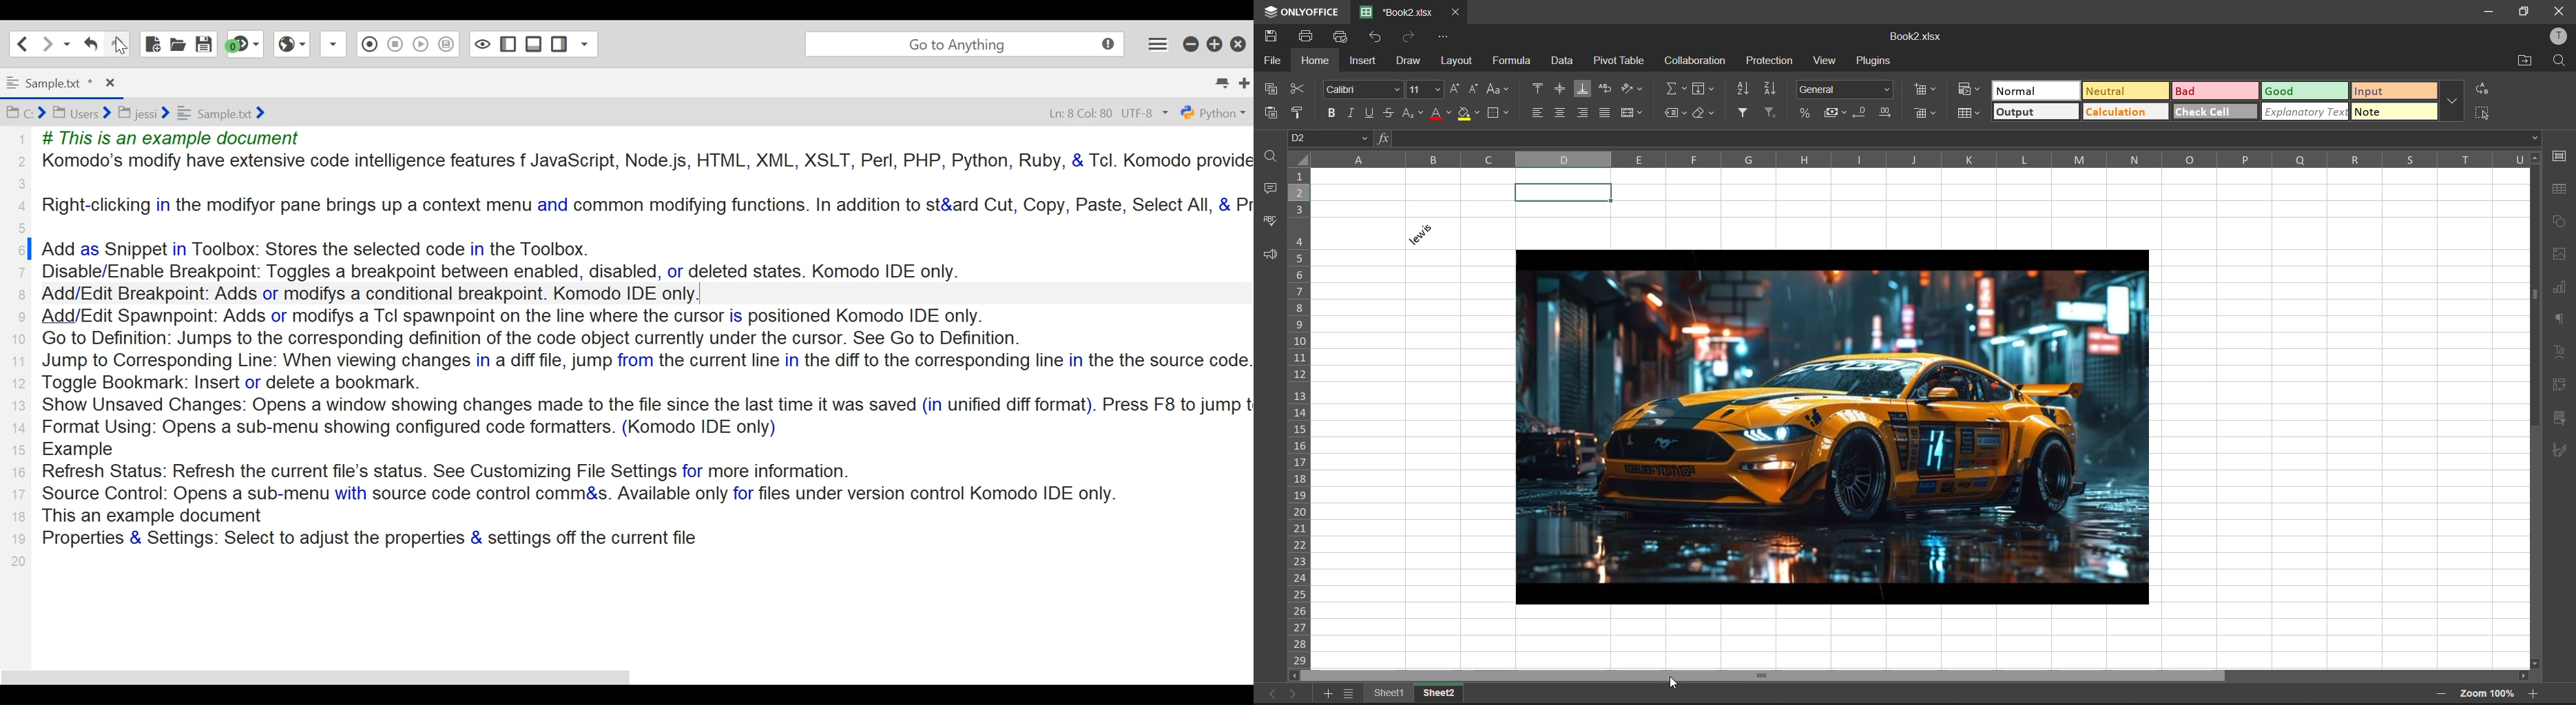 The width and height of the screenshot is (2576, 728). I want to click on Show specific Sidebar, so click(584, 44).